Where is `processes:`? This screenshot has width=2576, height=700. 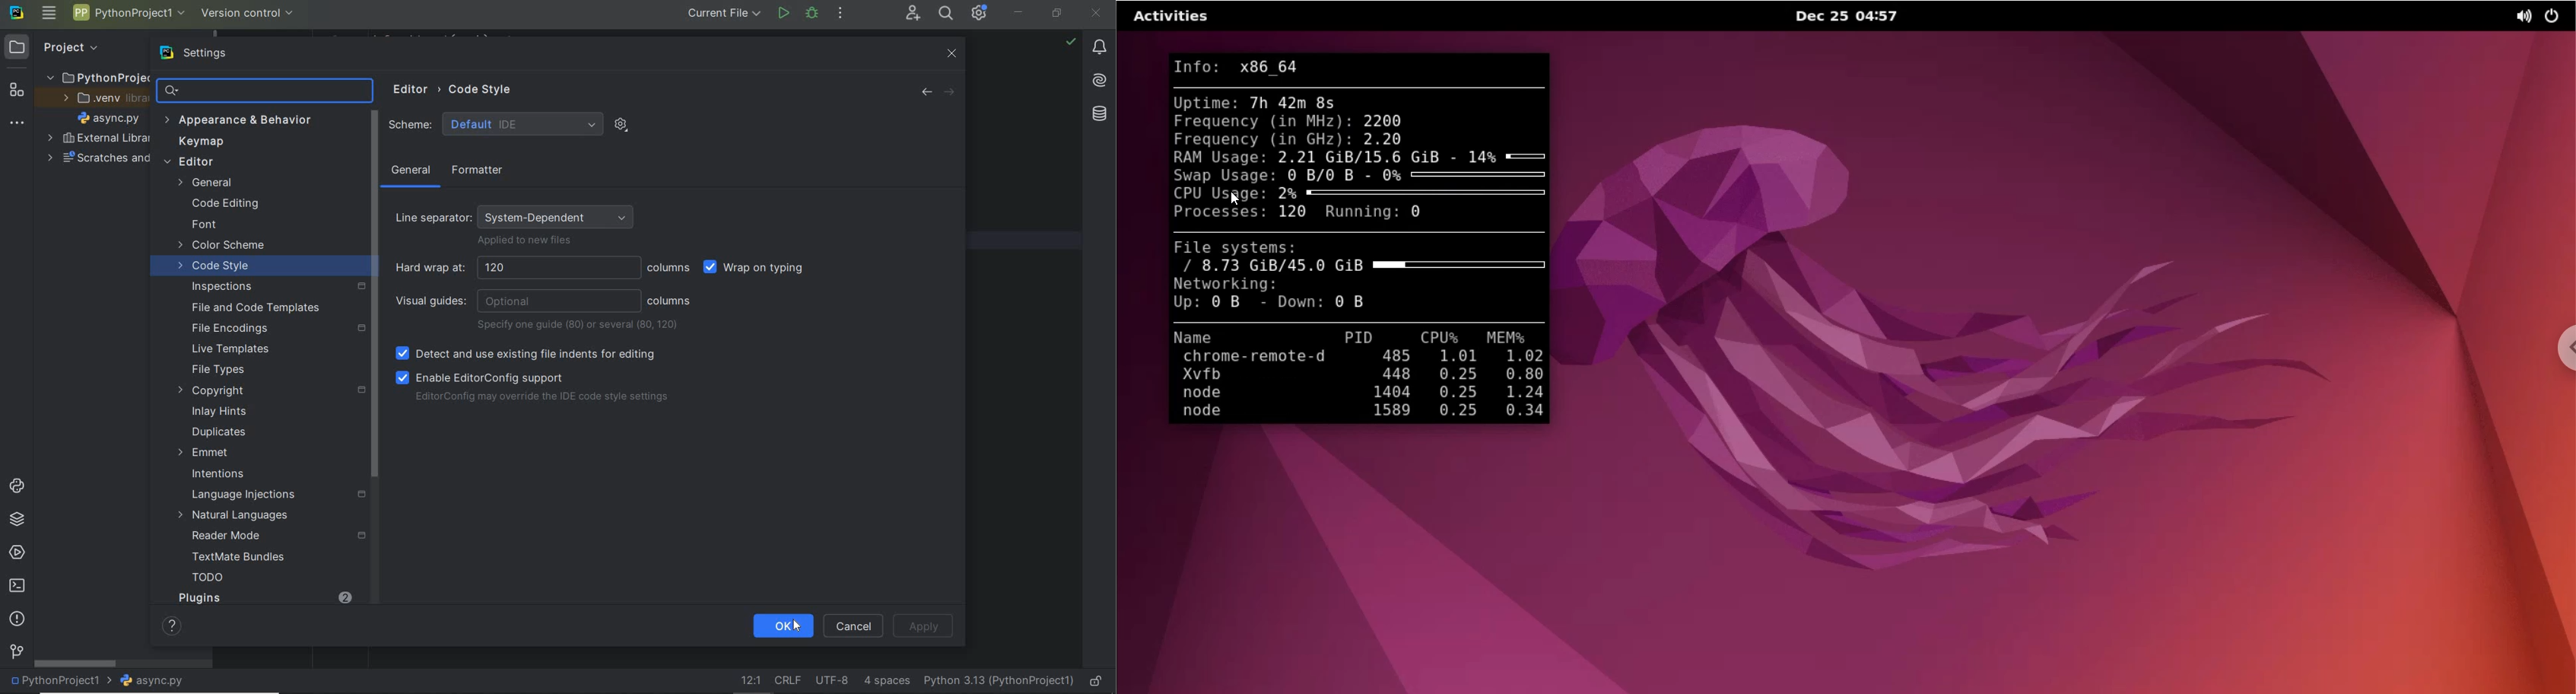 processes: is located at coordinates (1218, 212).